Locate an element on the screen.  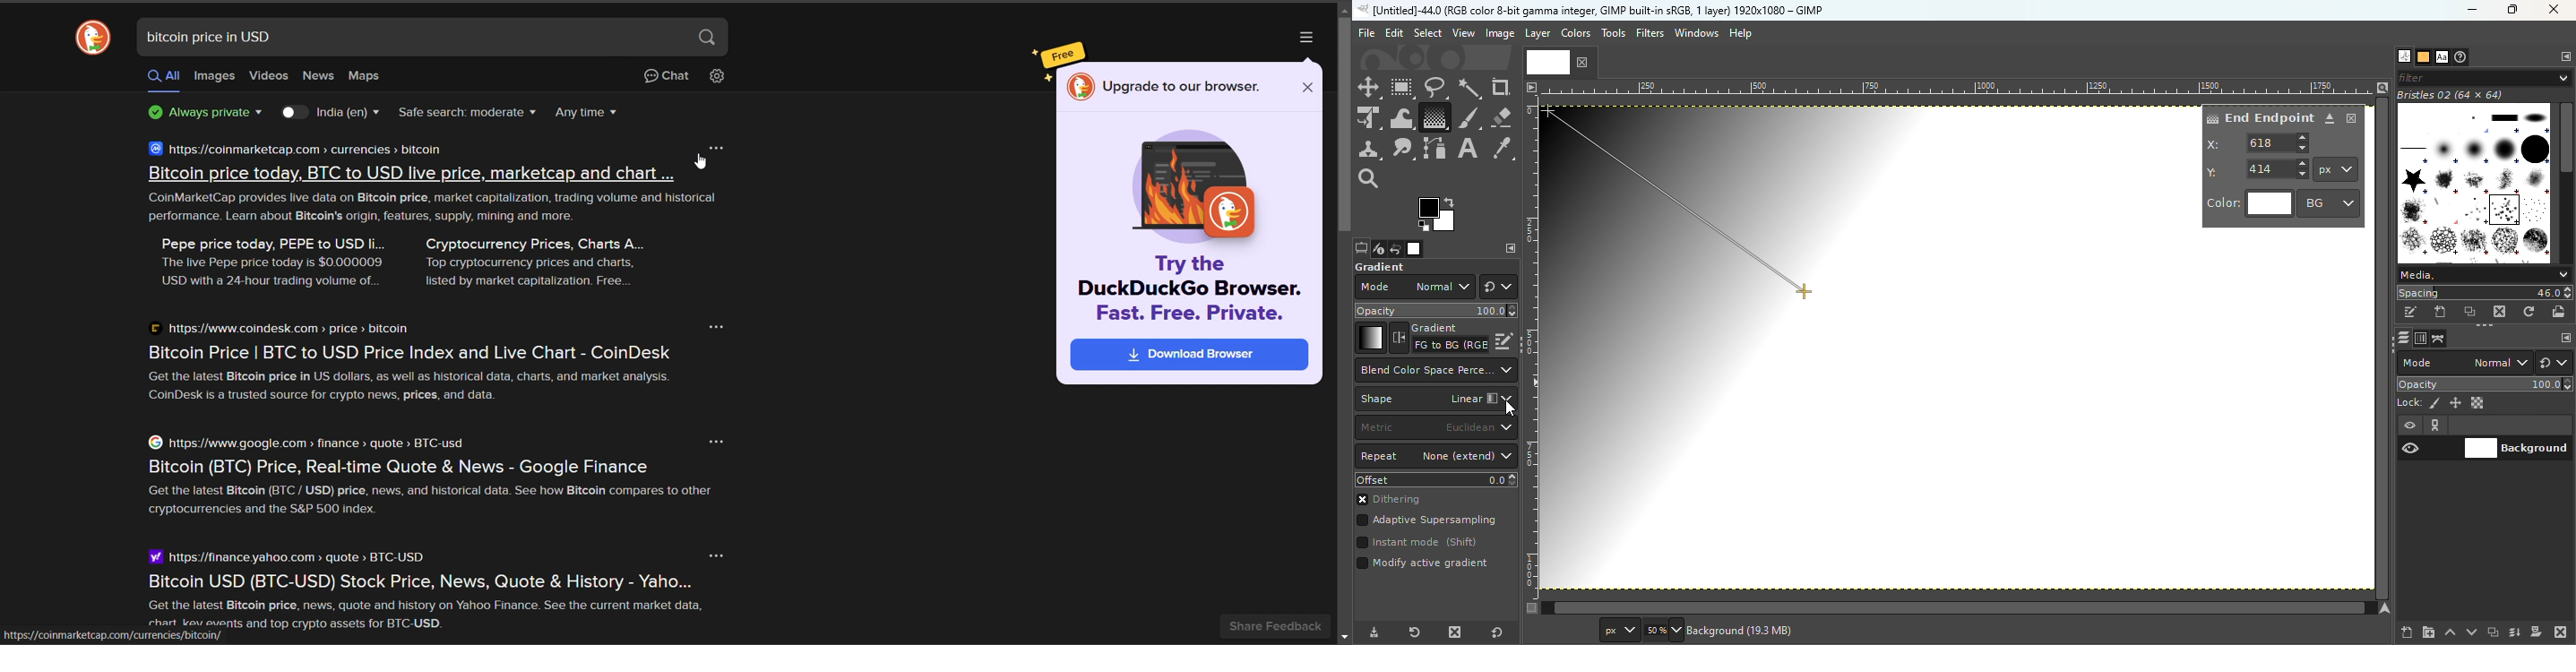
Get the latest Bitcoin price, news, quote and history on Yahoo Finance. See the current market data,
; chart eu events and top crypto assets for BTC-USD.
Pap is located at coordinates (408, 613).